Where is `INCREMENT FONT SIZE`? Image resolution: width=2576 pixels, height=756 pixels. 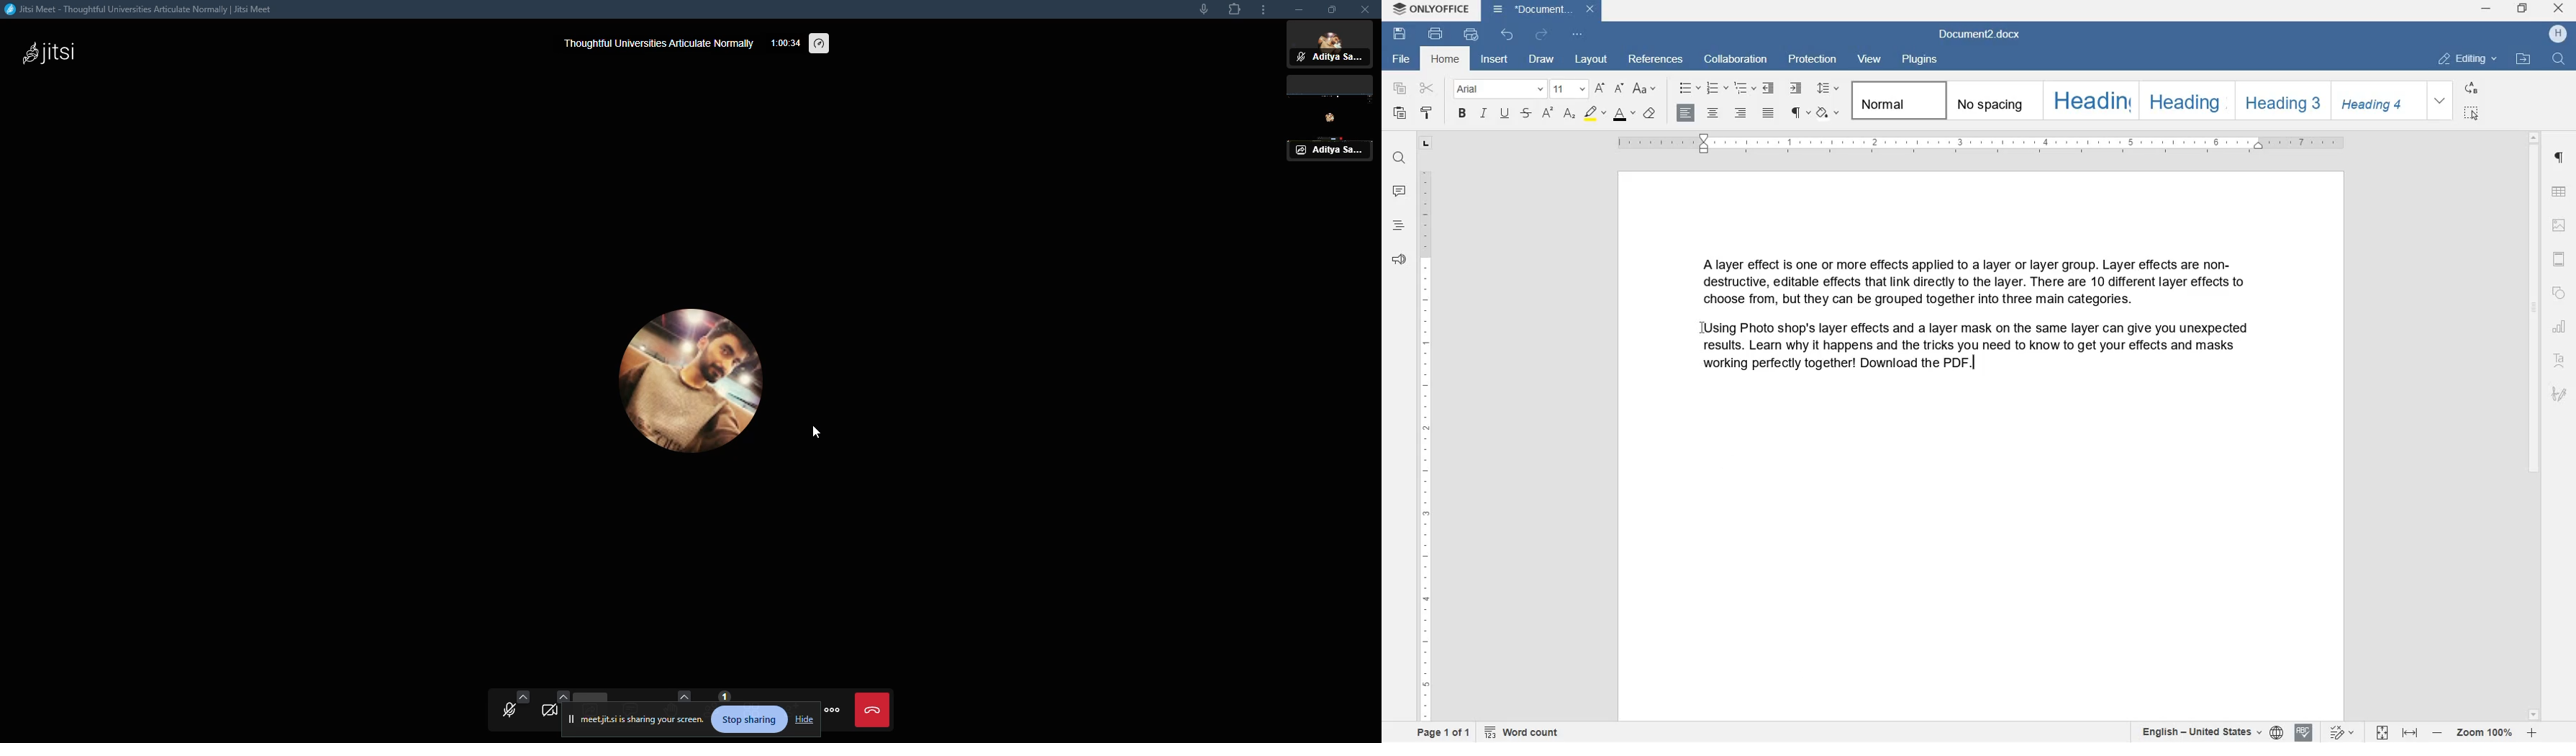
INCREMENT FONT SIZE is located at coordinates (1600, 88).